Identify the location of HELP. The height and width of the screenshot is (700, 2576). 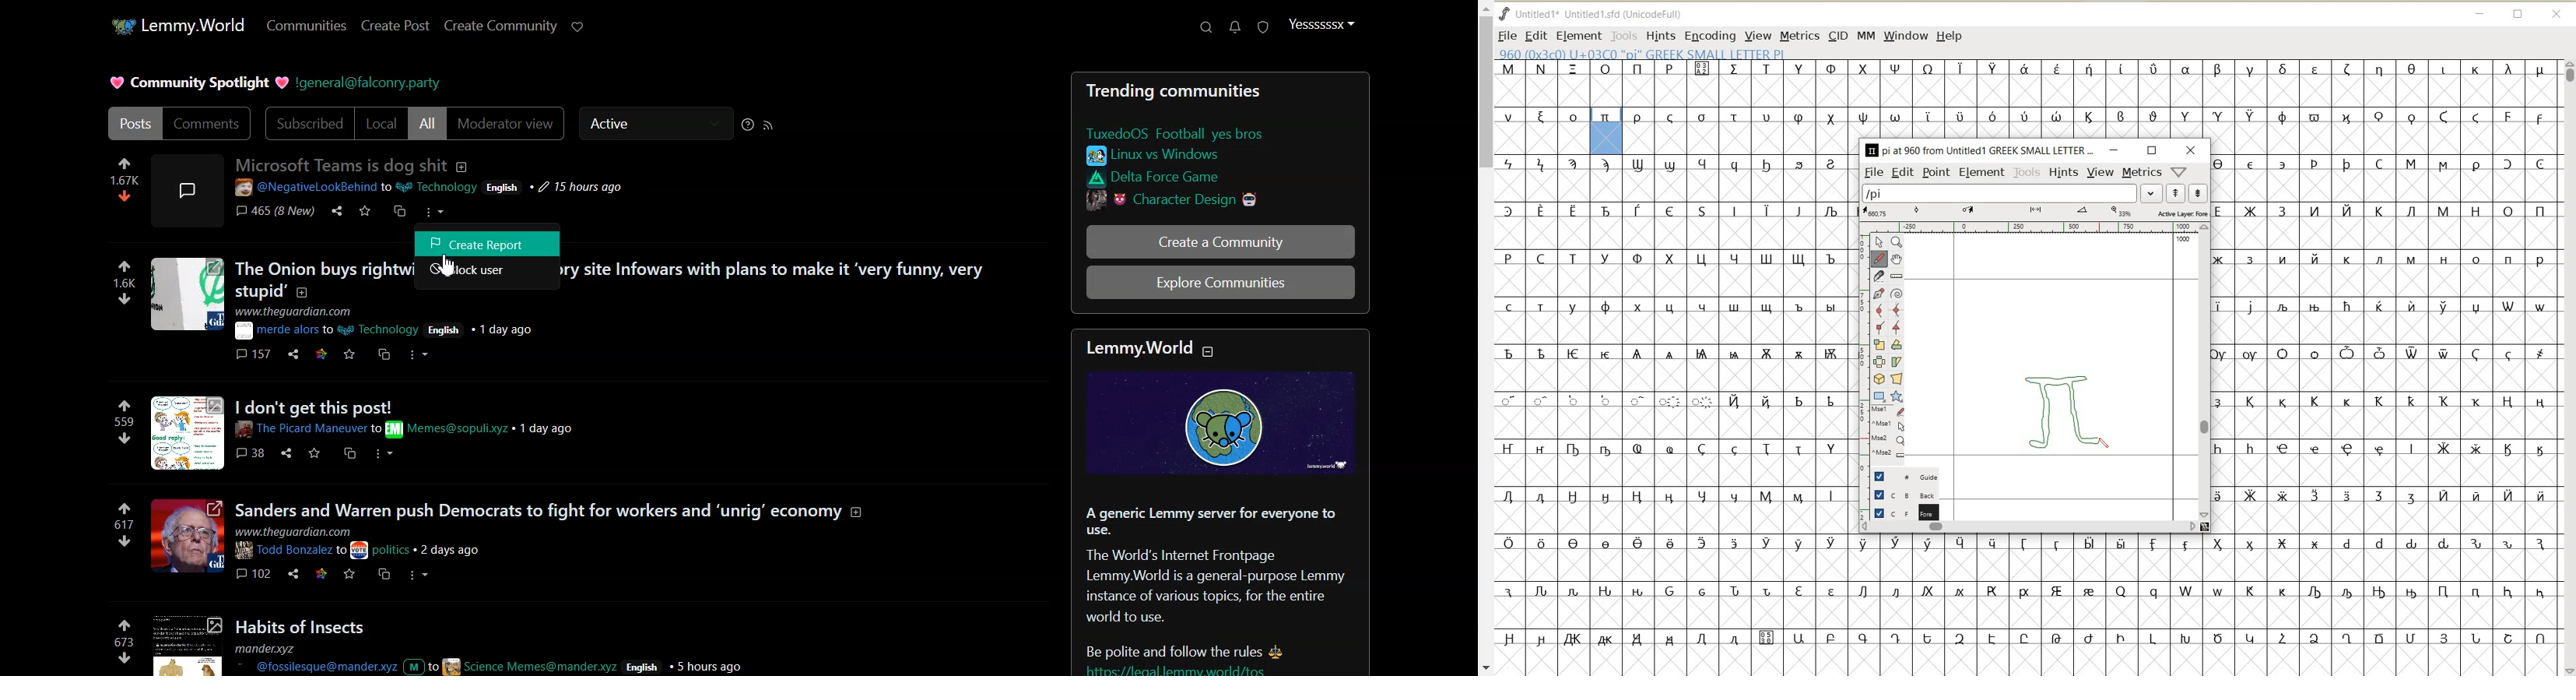
(1951, 35).